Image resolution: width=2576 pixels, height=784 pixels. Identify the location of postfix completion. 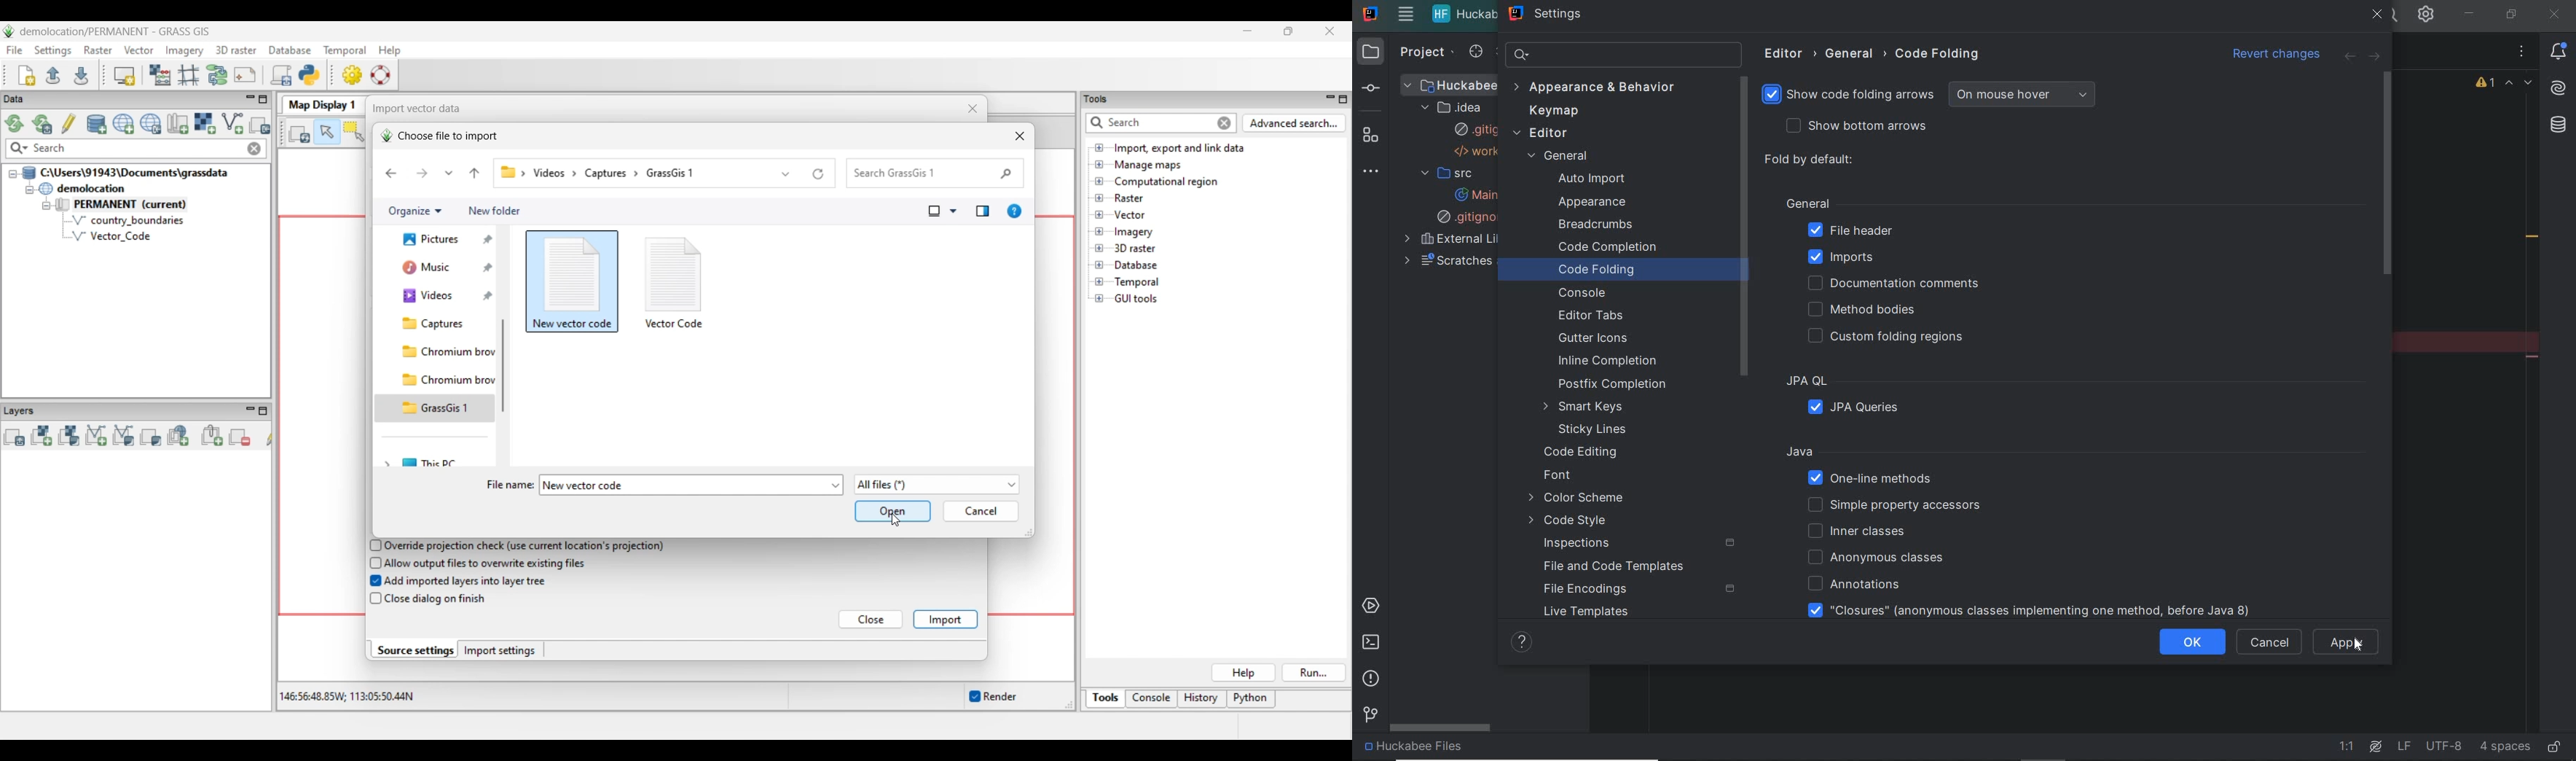
(1611, 383).